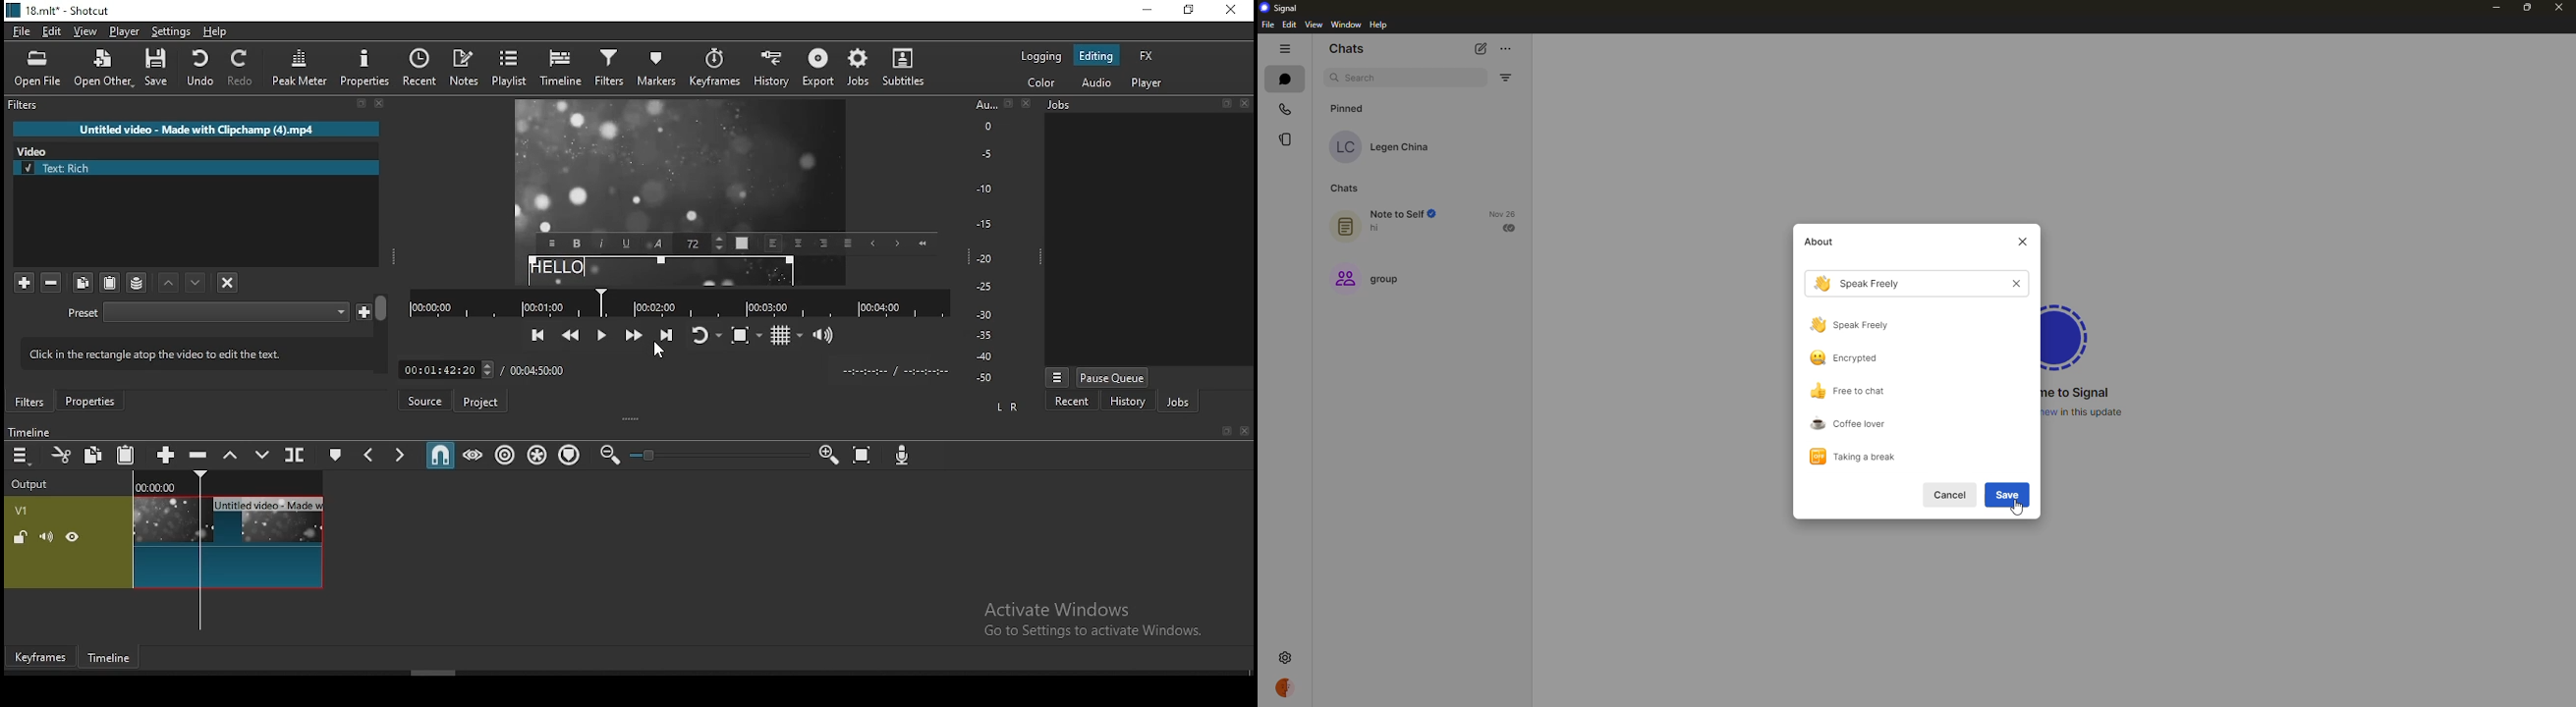  What do you see at coordinates (847, 243) in the screenshot?
I see `Justified alignment` at bounding box center [847, 243].